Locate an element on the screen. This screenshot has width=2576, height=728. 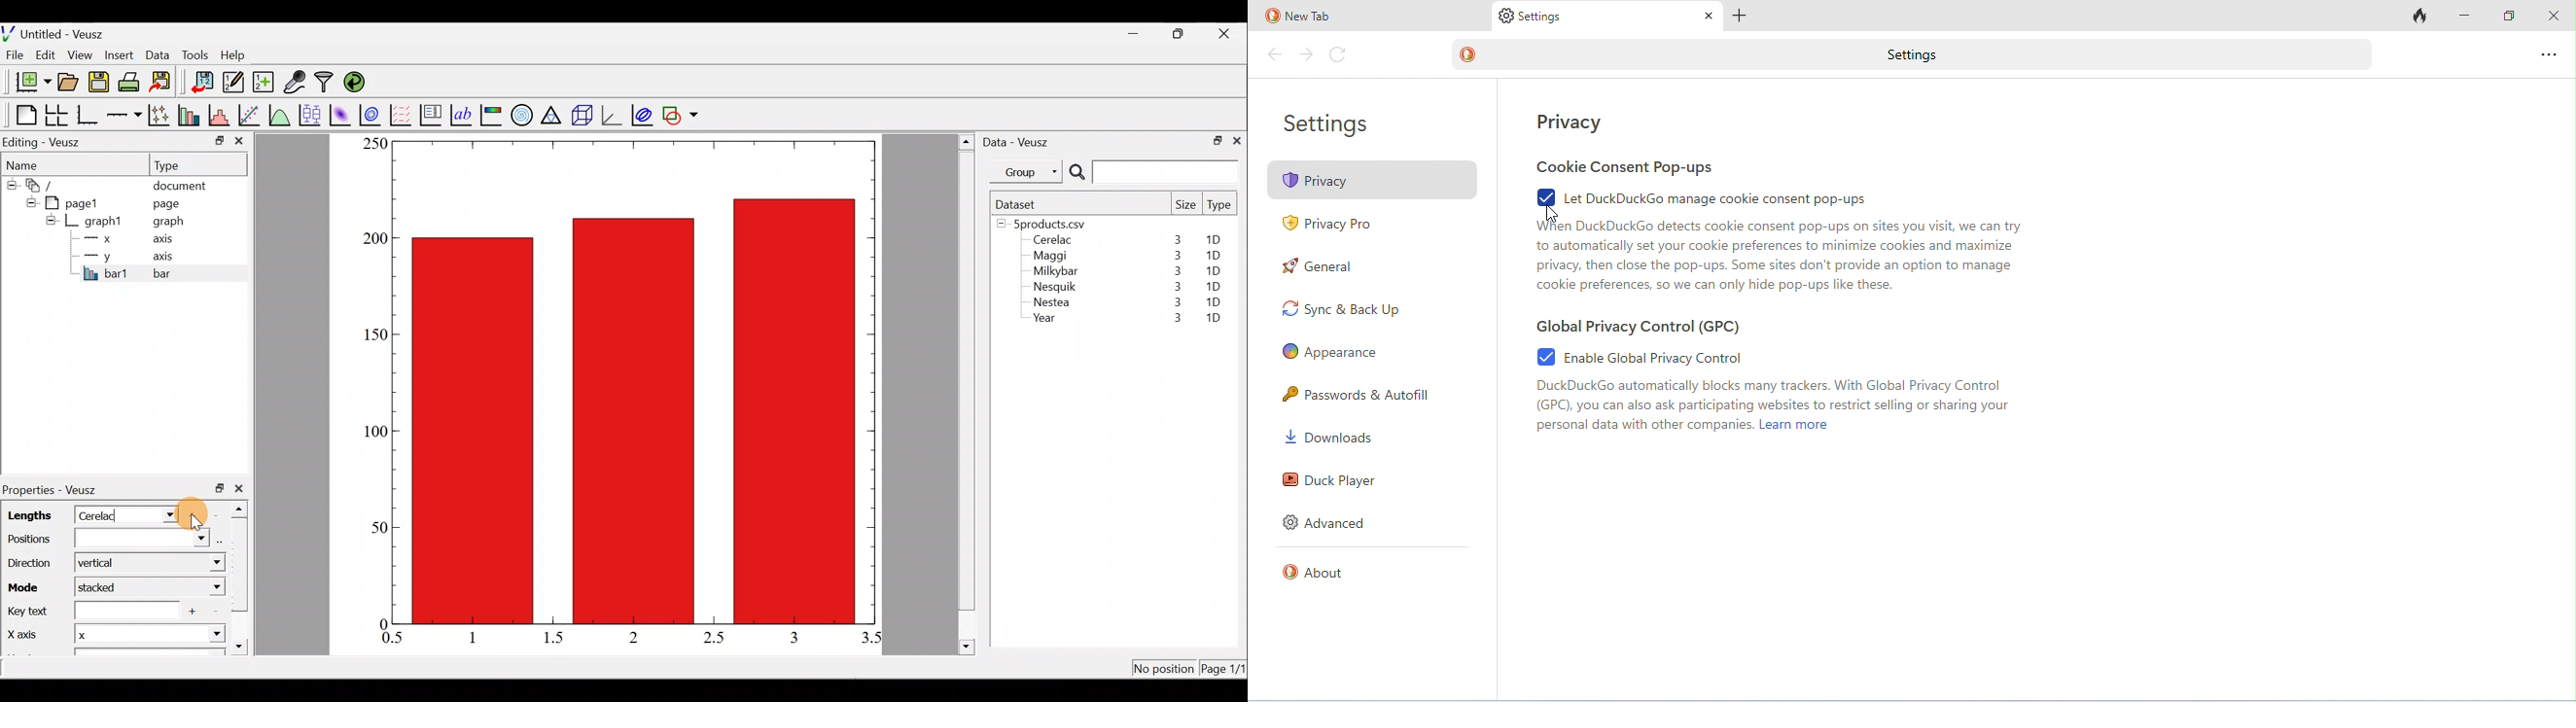
send feedback, new tab, new window, settings and more is located at coordinates (2547, 54).